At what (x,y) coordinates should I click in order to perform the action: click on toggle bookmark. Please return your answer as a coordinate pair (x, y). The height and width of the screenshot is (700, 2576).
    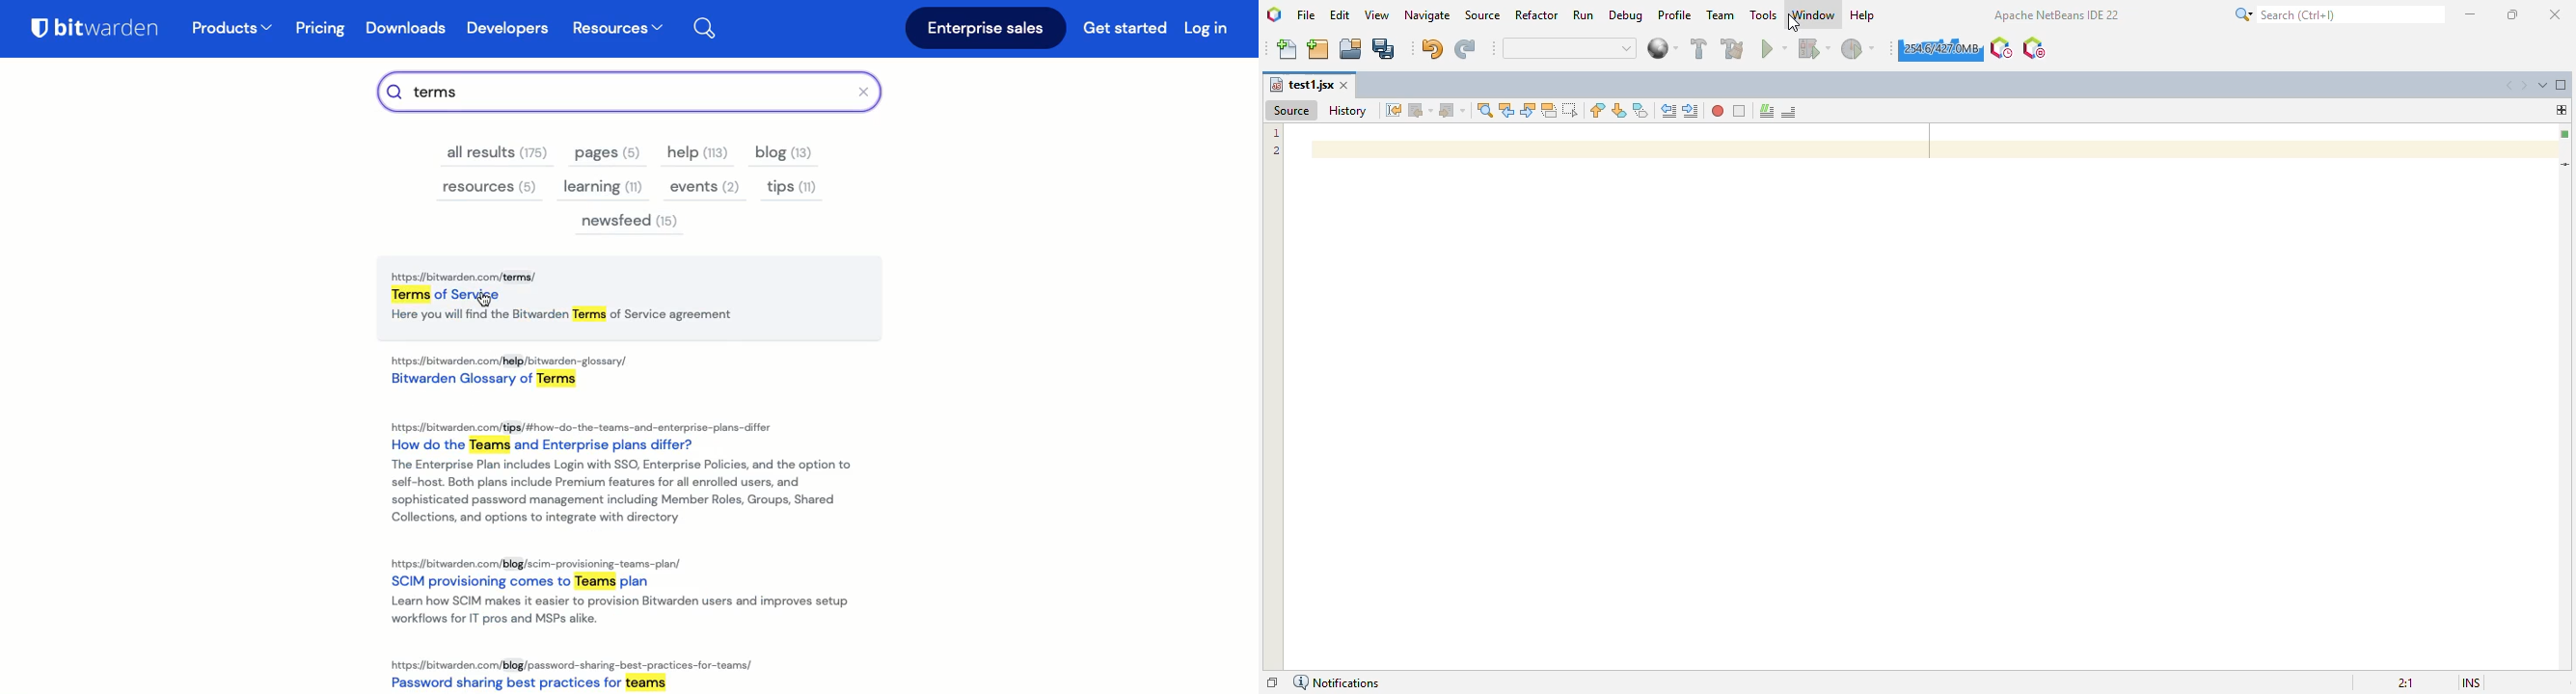
    Looking at the image, I should click on (1641, 110).